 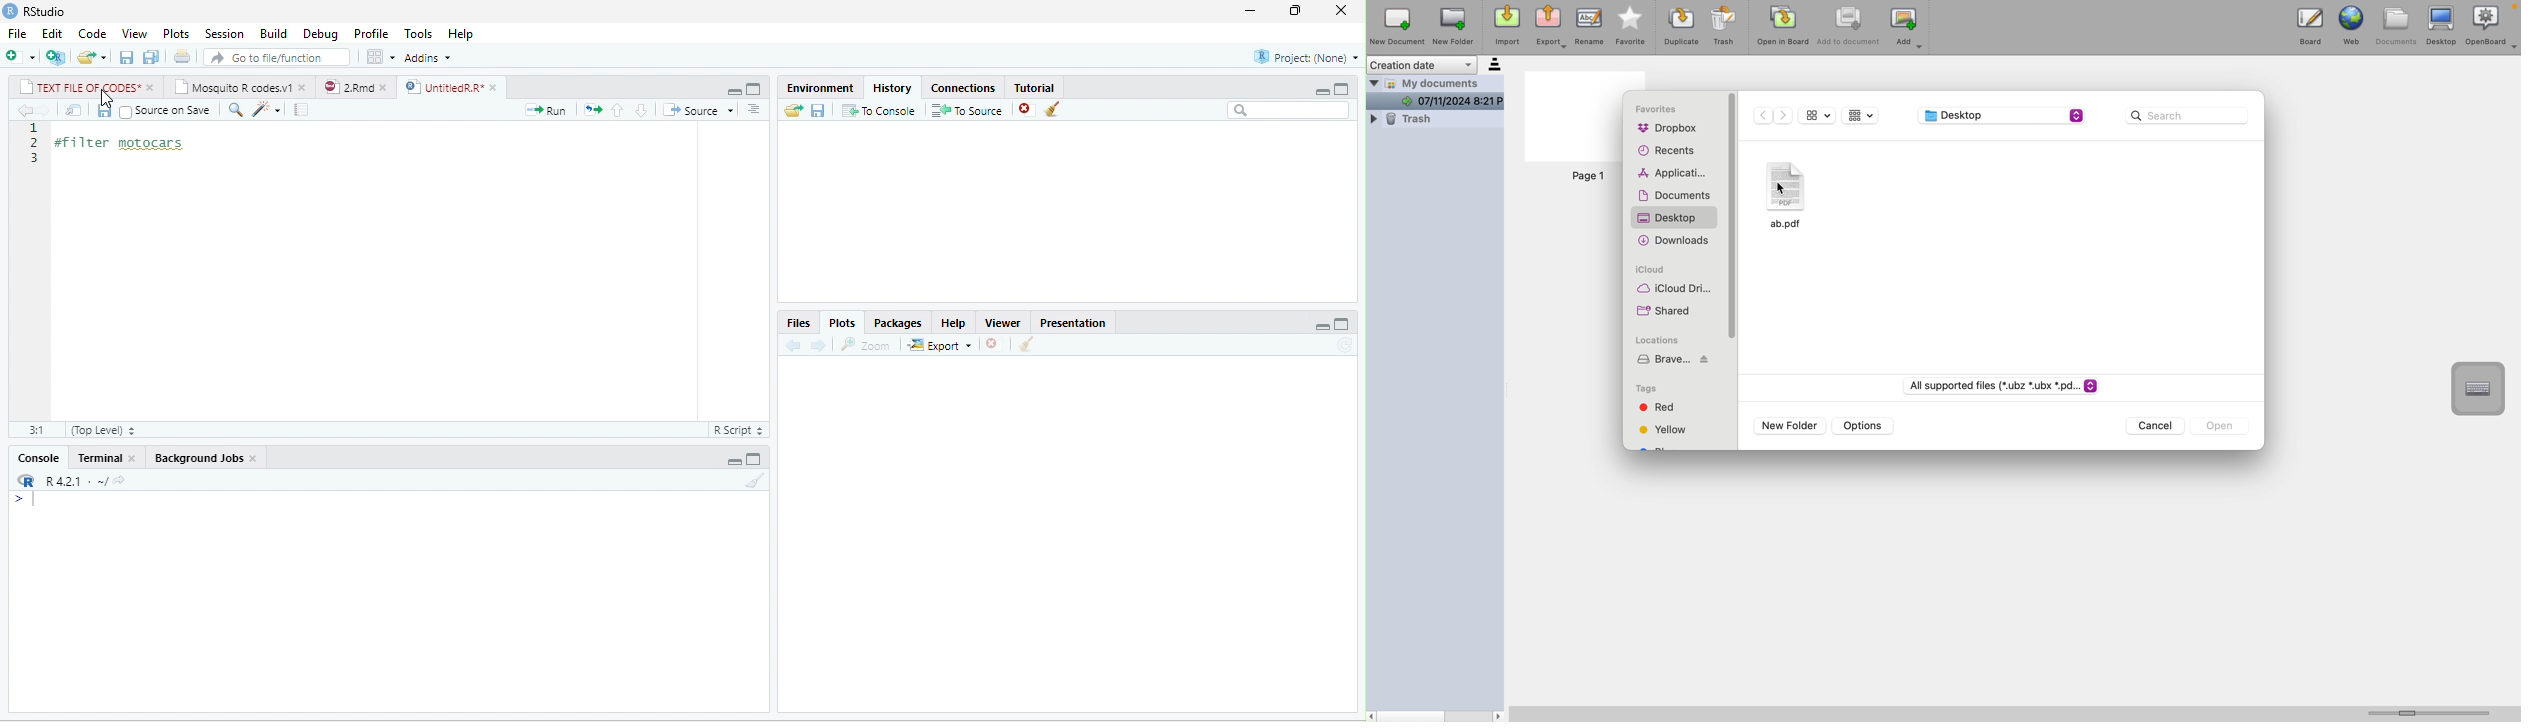 What do you see at coordinates (1345, 345) in the screenshot?
I see `refresh` at bounding box center [1345, 345].